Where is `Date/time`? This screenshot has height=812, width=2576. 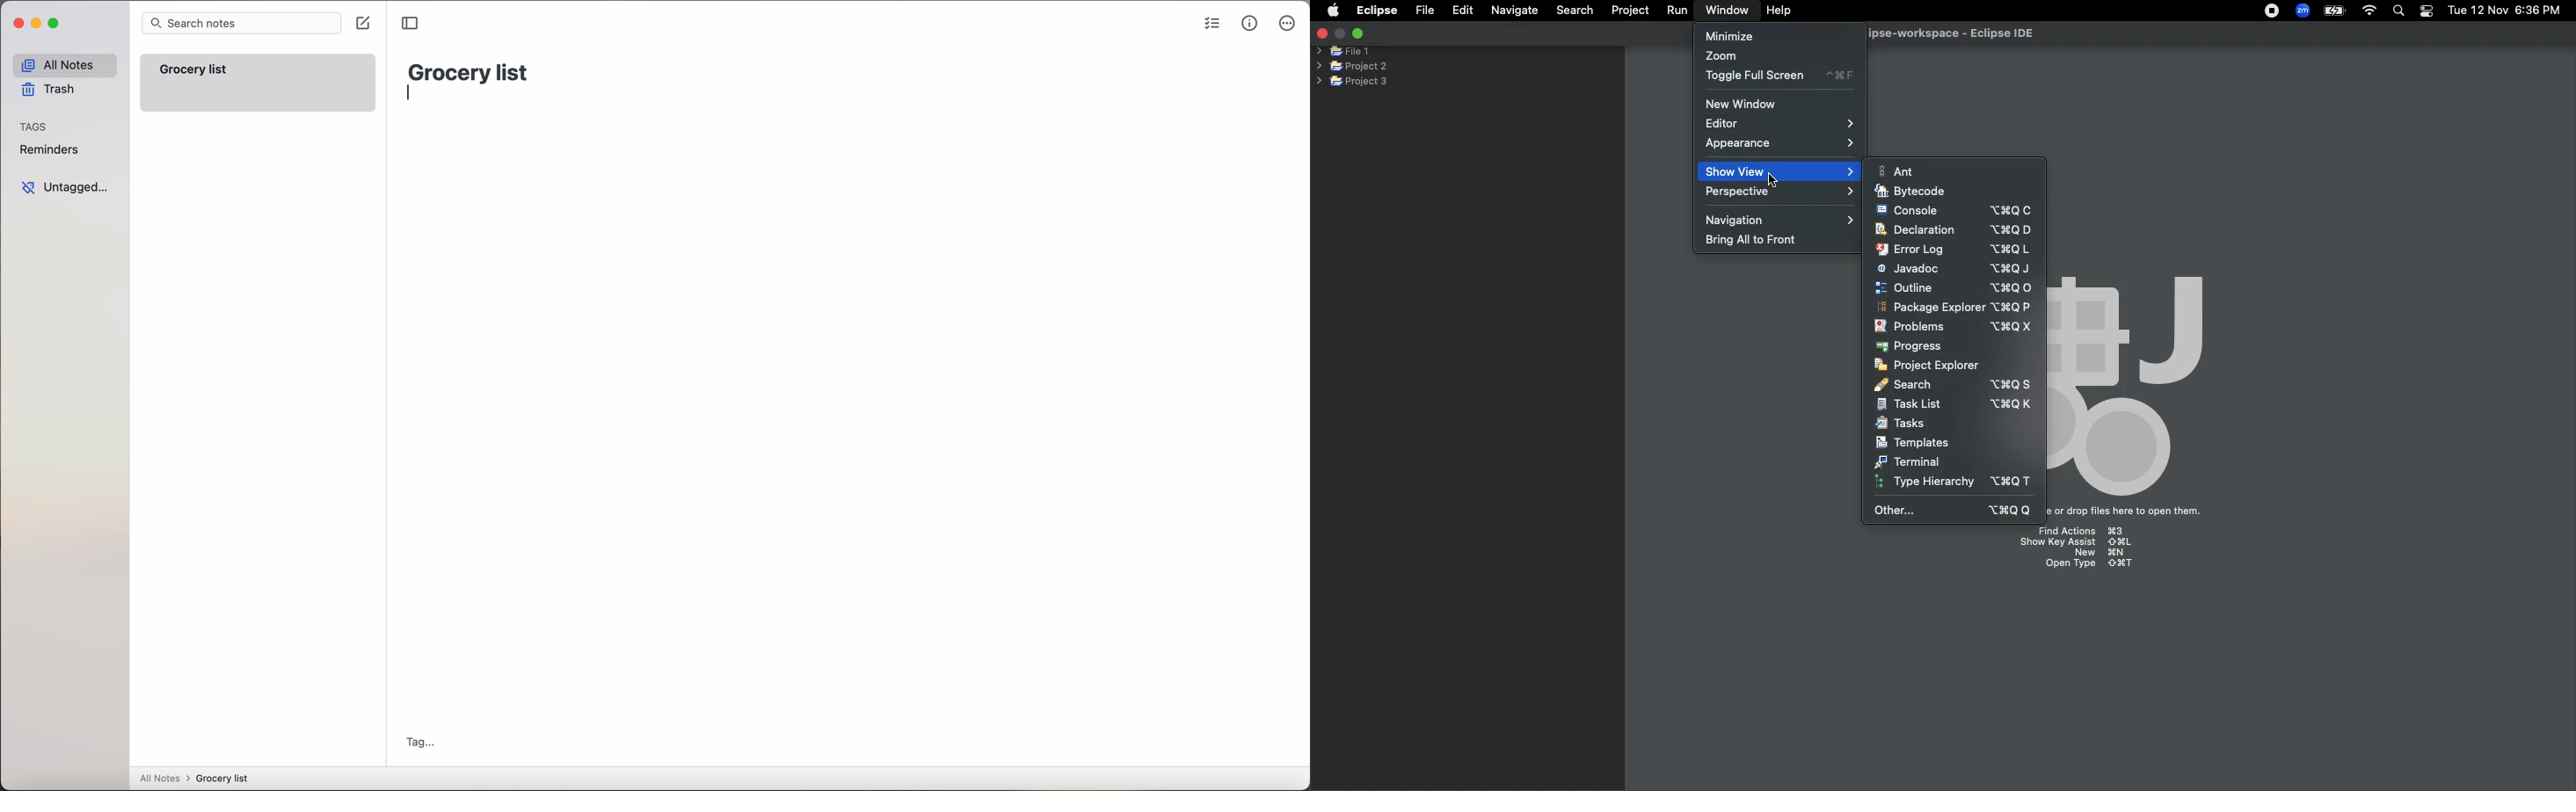 Date/time is located at coordinates (2506, 10).